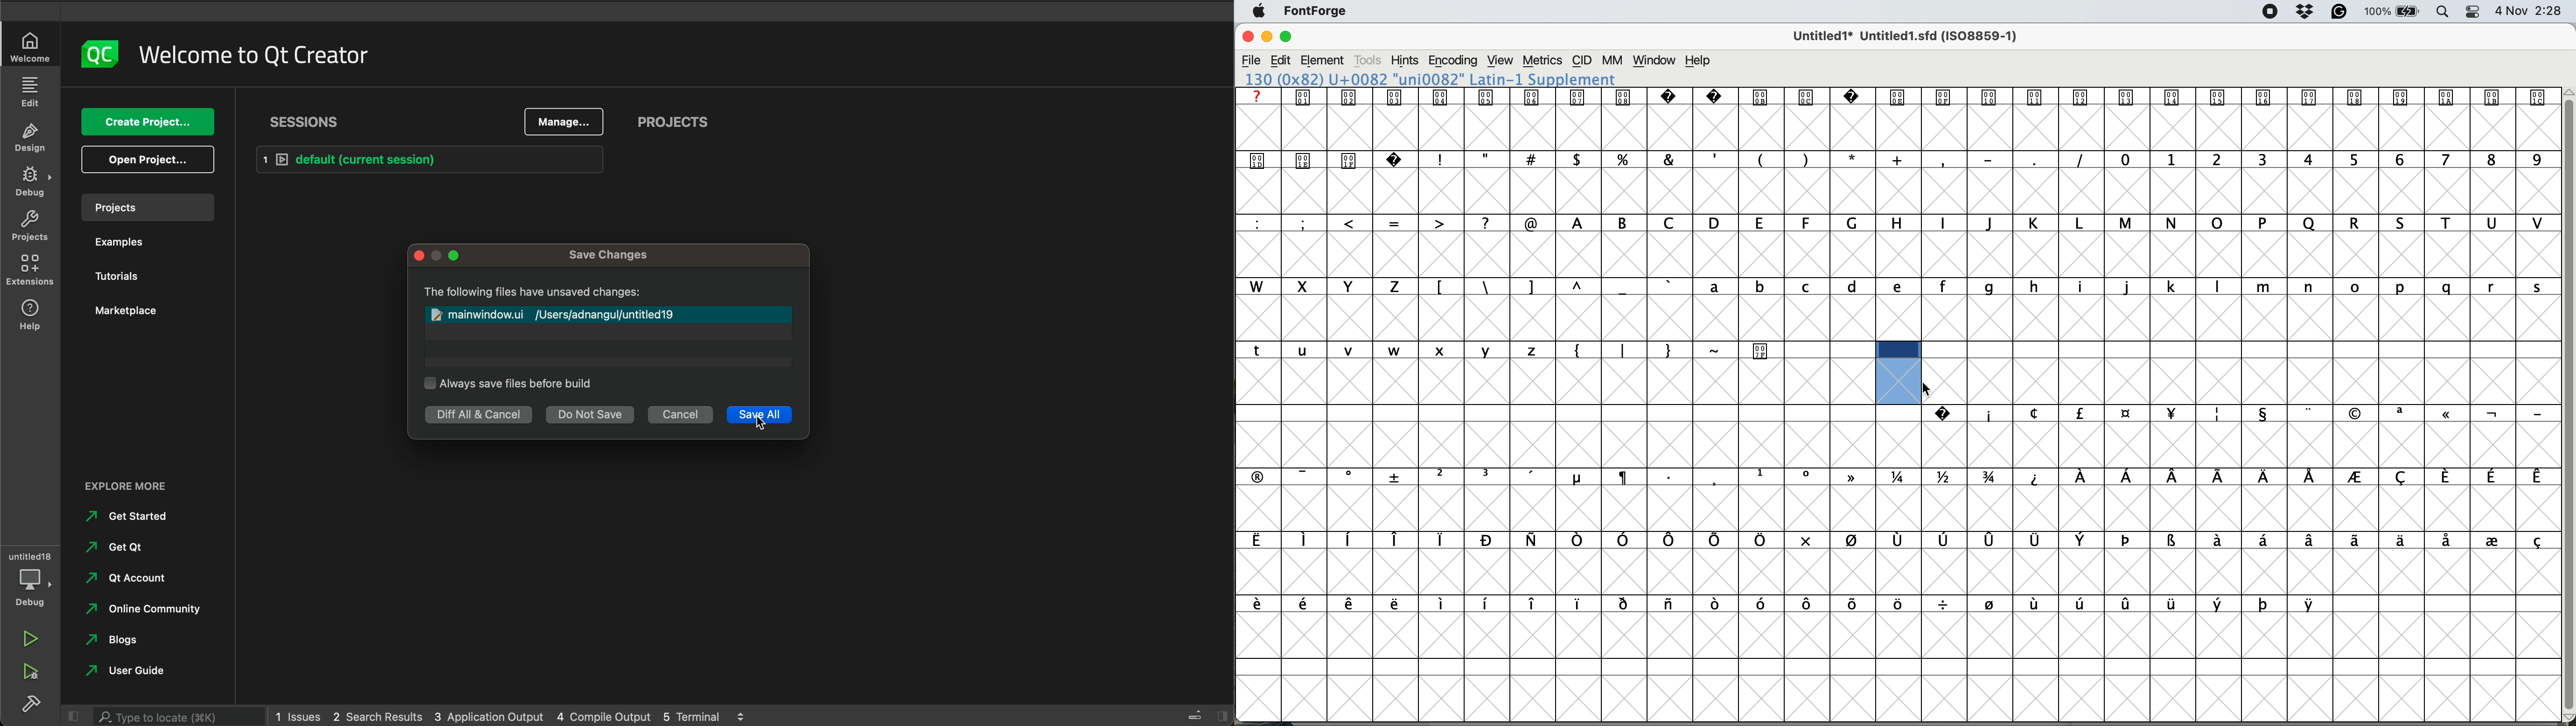 Image resolution: width=2576 pixels, height=728 pixels. What do you see at coordinates (1442, 78) in the screenshot?
I see `font name` at bounding box center [1442, 78].